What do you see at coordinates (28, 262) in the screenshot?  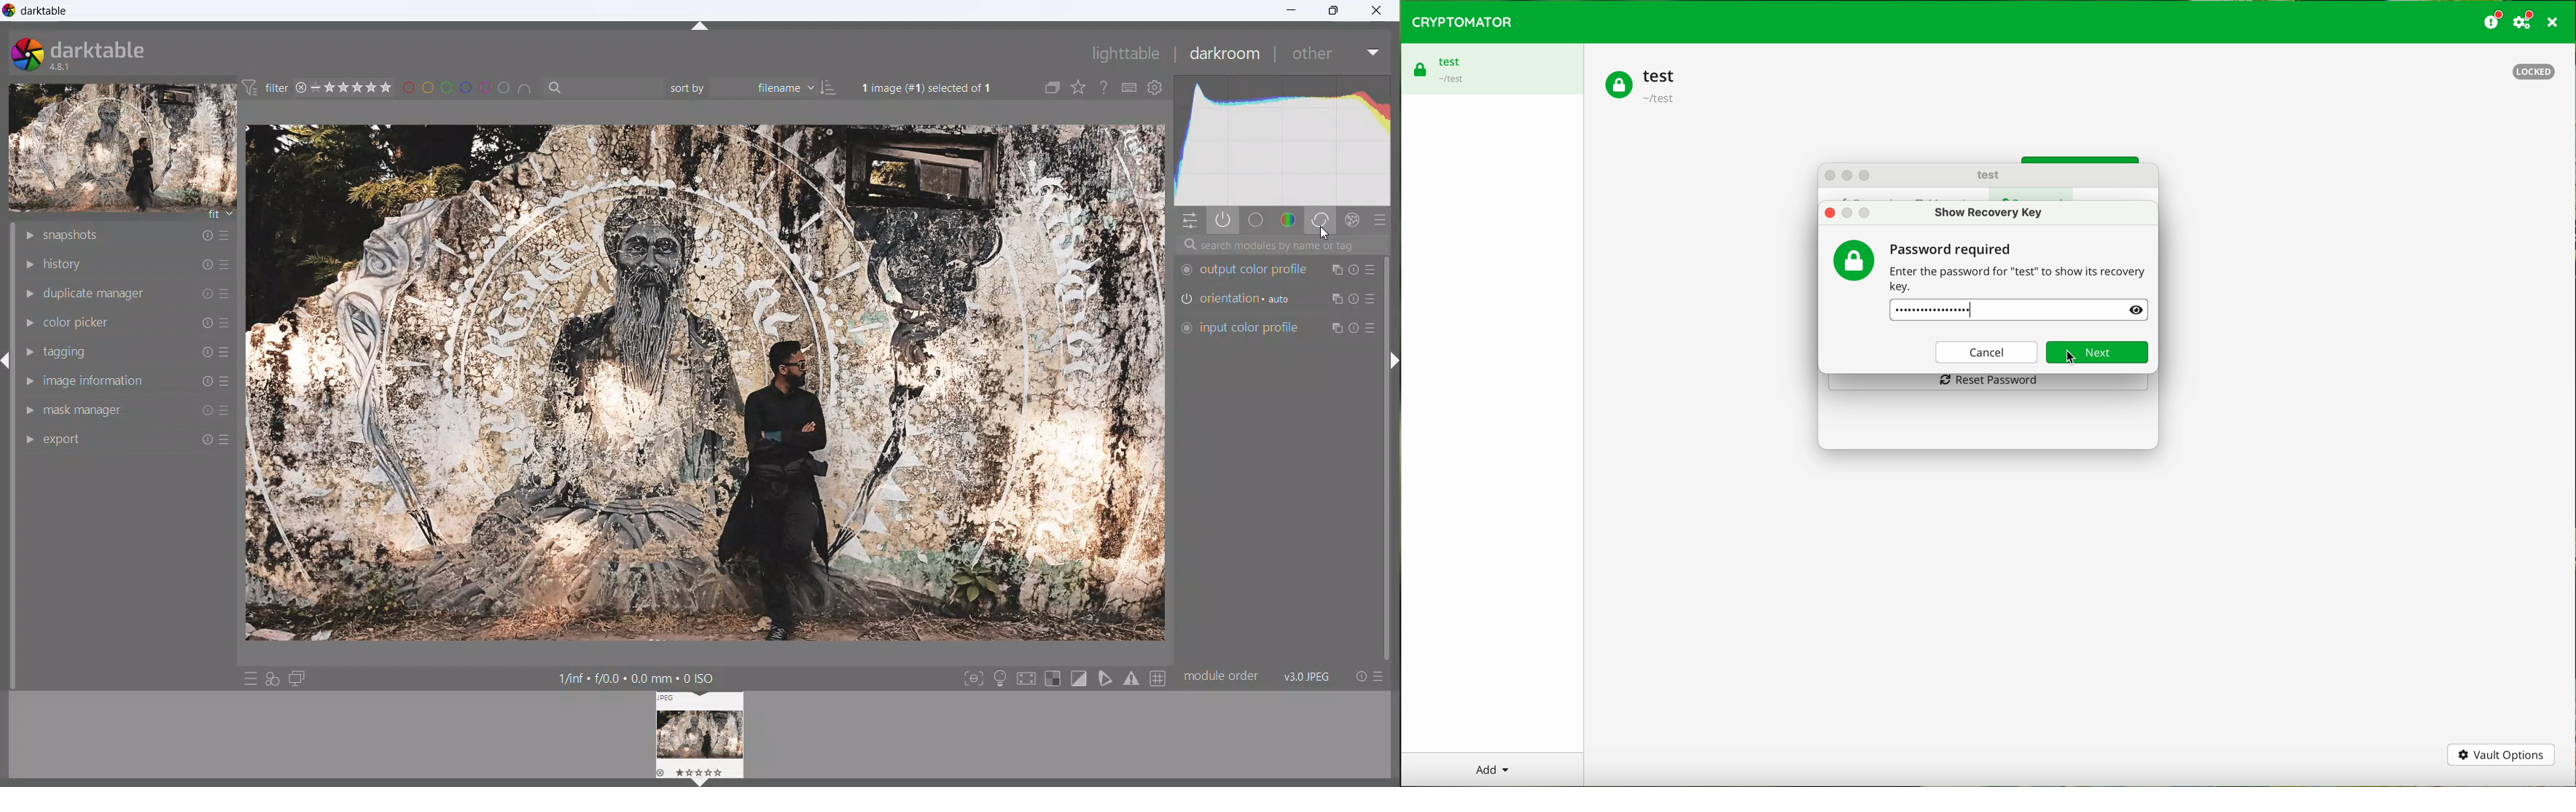 I see `show module` at bounding box center [28, 262].